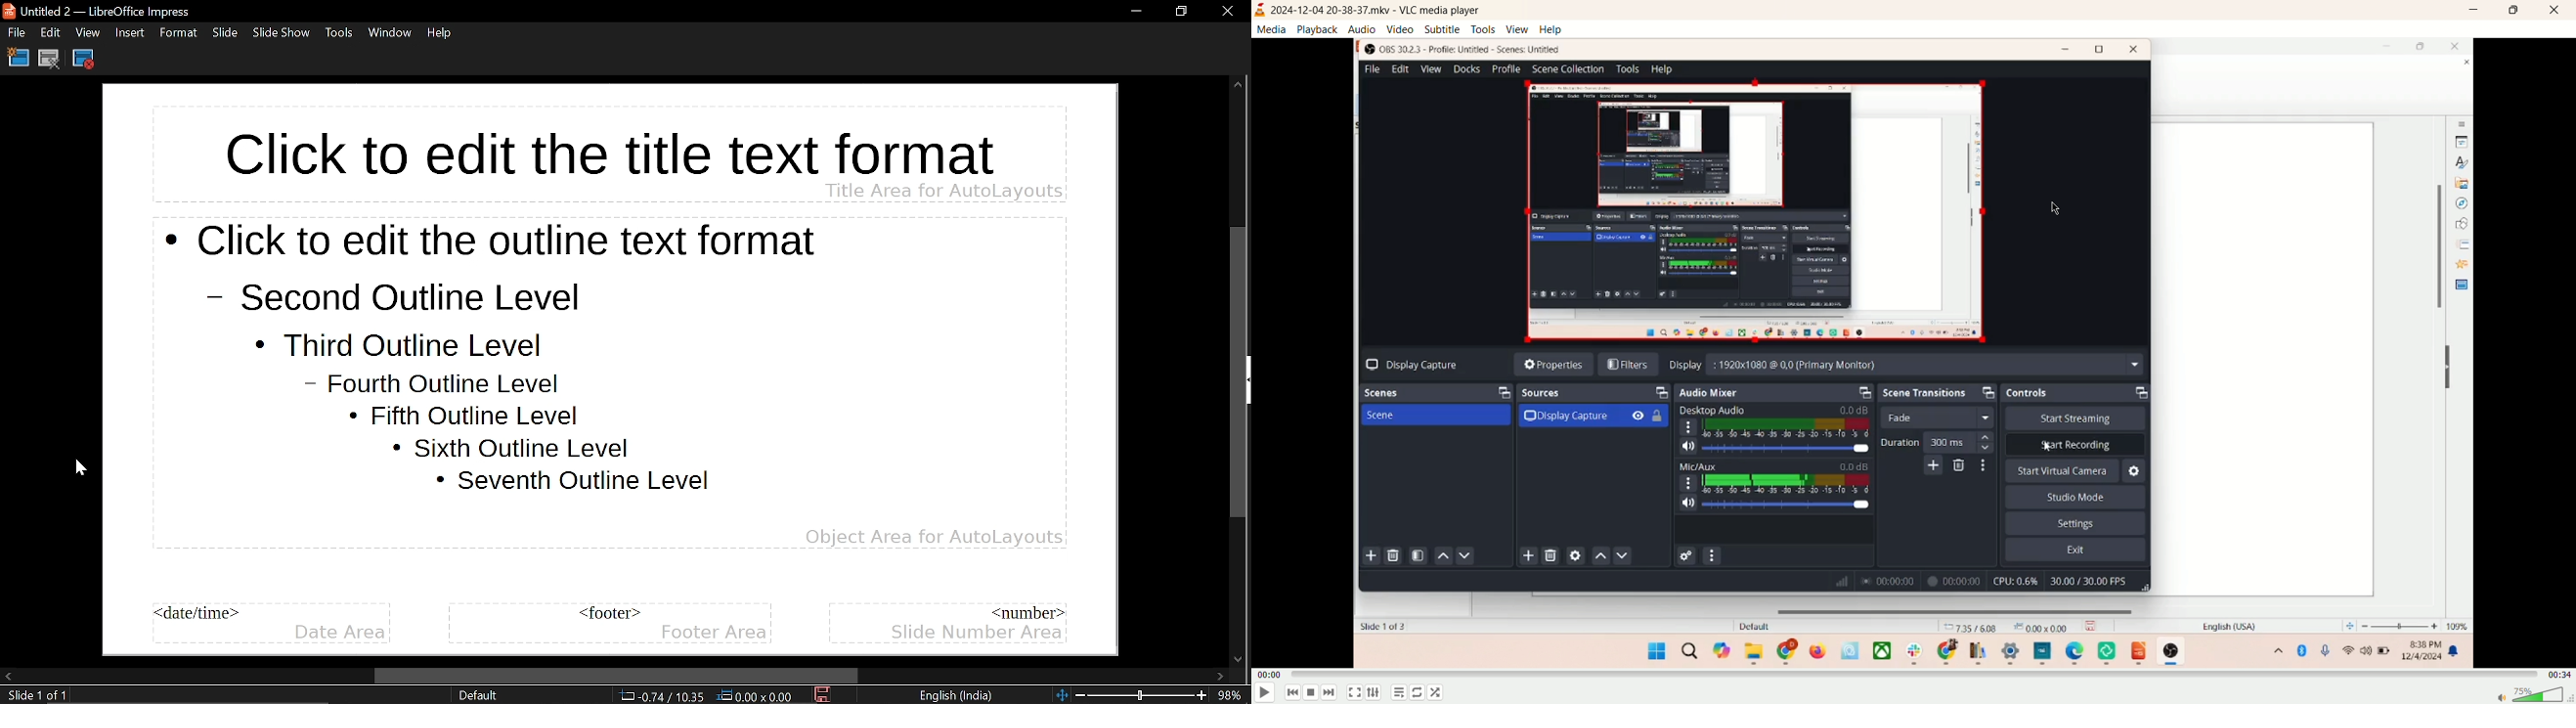 The height and width of the screenshot is (728, 2576). Describe the element at coordinates (1383, 11) in the screenshot. I see `2024-12-04 20-38-37.mkv - VLC media player` at that location.